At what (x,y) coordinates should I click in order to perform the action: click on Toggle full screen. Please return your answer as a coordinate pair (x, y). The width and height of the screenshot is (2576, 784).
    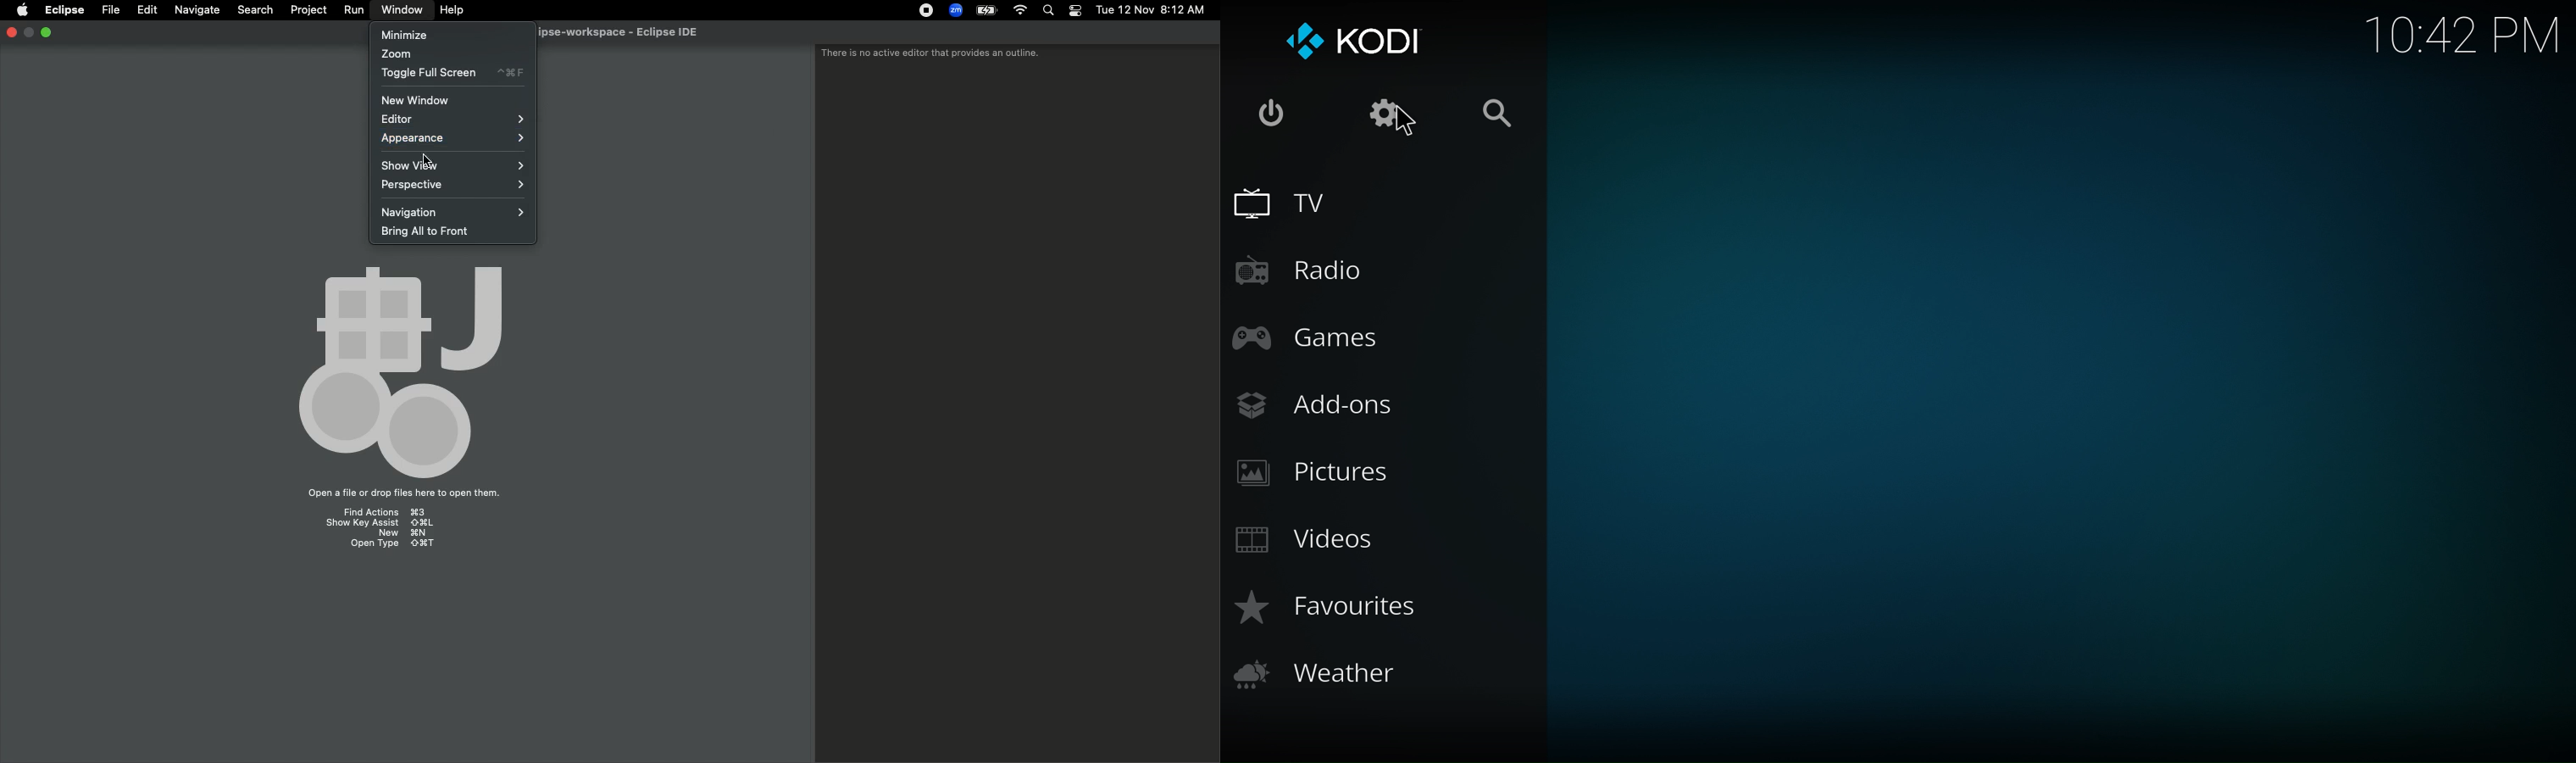
    Looking at the image, I should click on (450, 74).